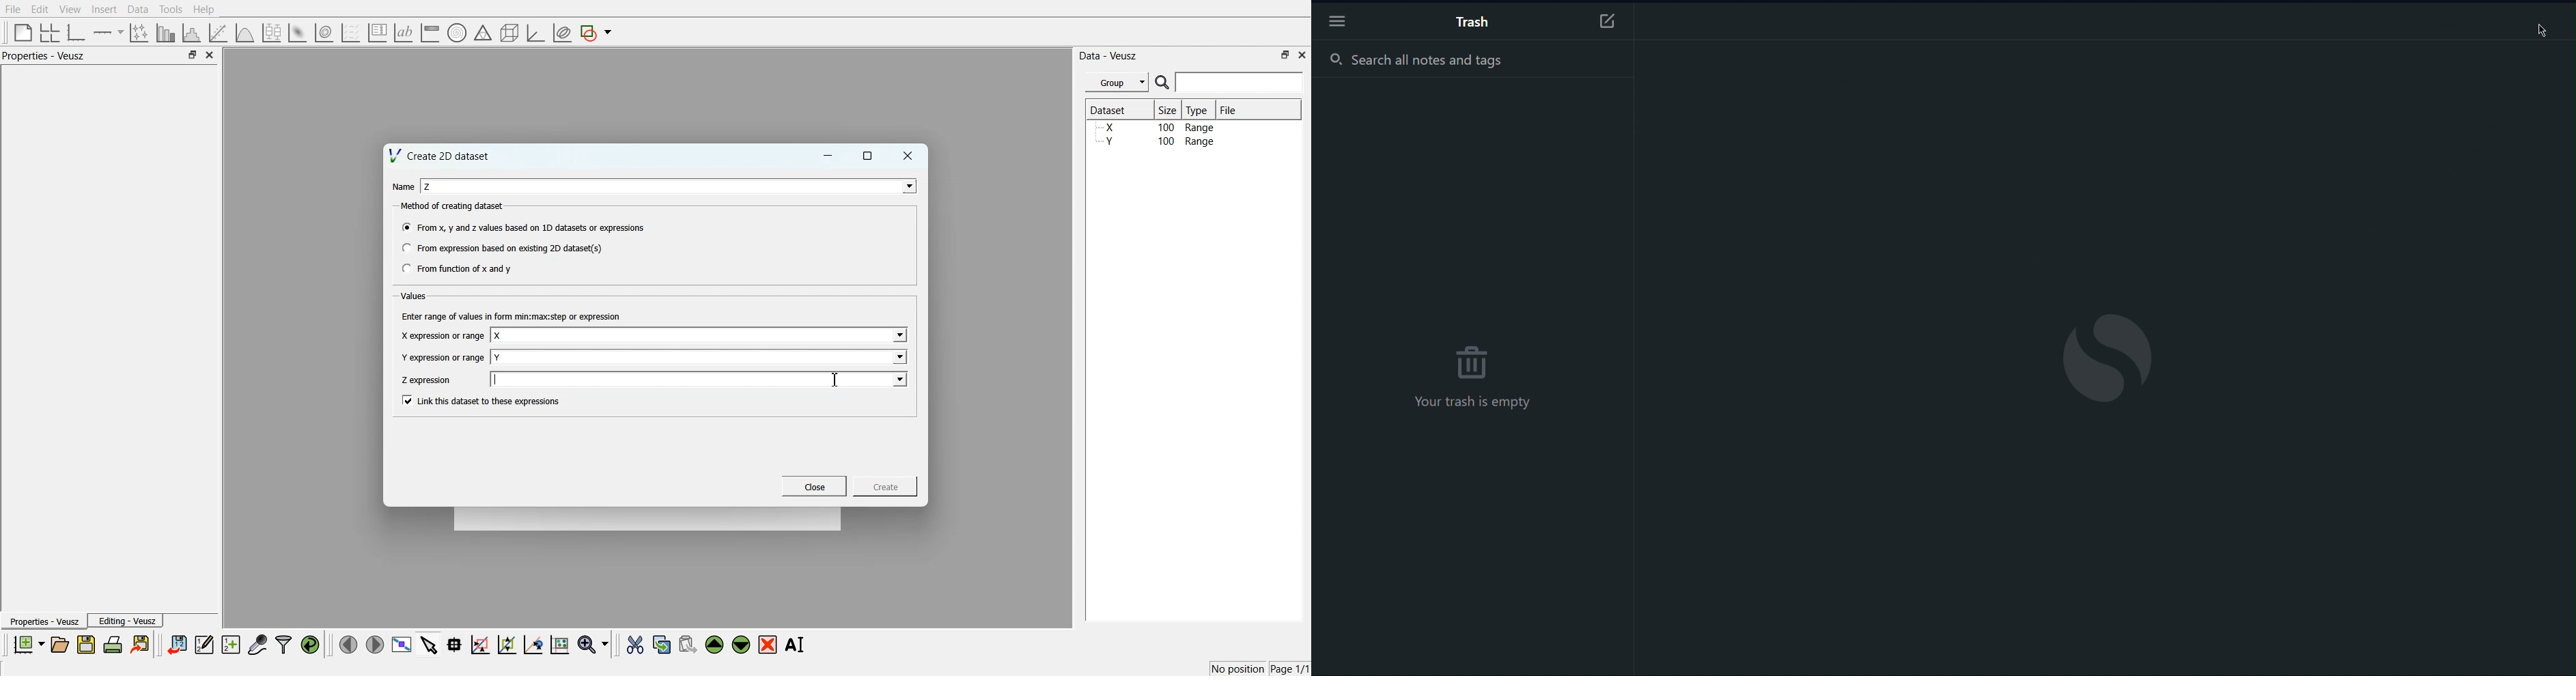 The image size is (2576, 700). What do you see at coordinates (297, 33) in the screenshot?
I see `3D Surface` at bounding box center [297, 33].